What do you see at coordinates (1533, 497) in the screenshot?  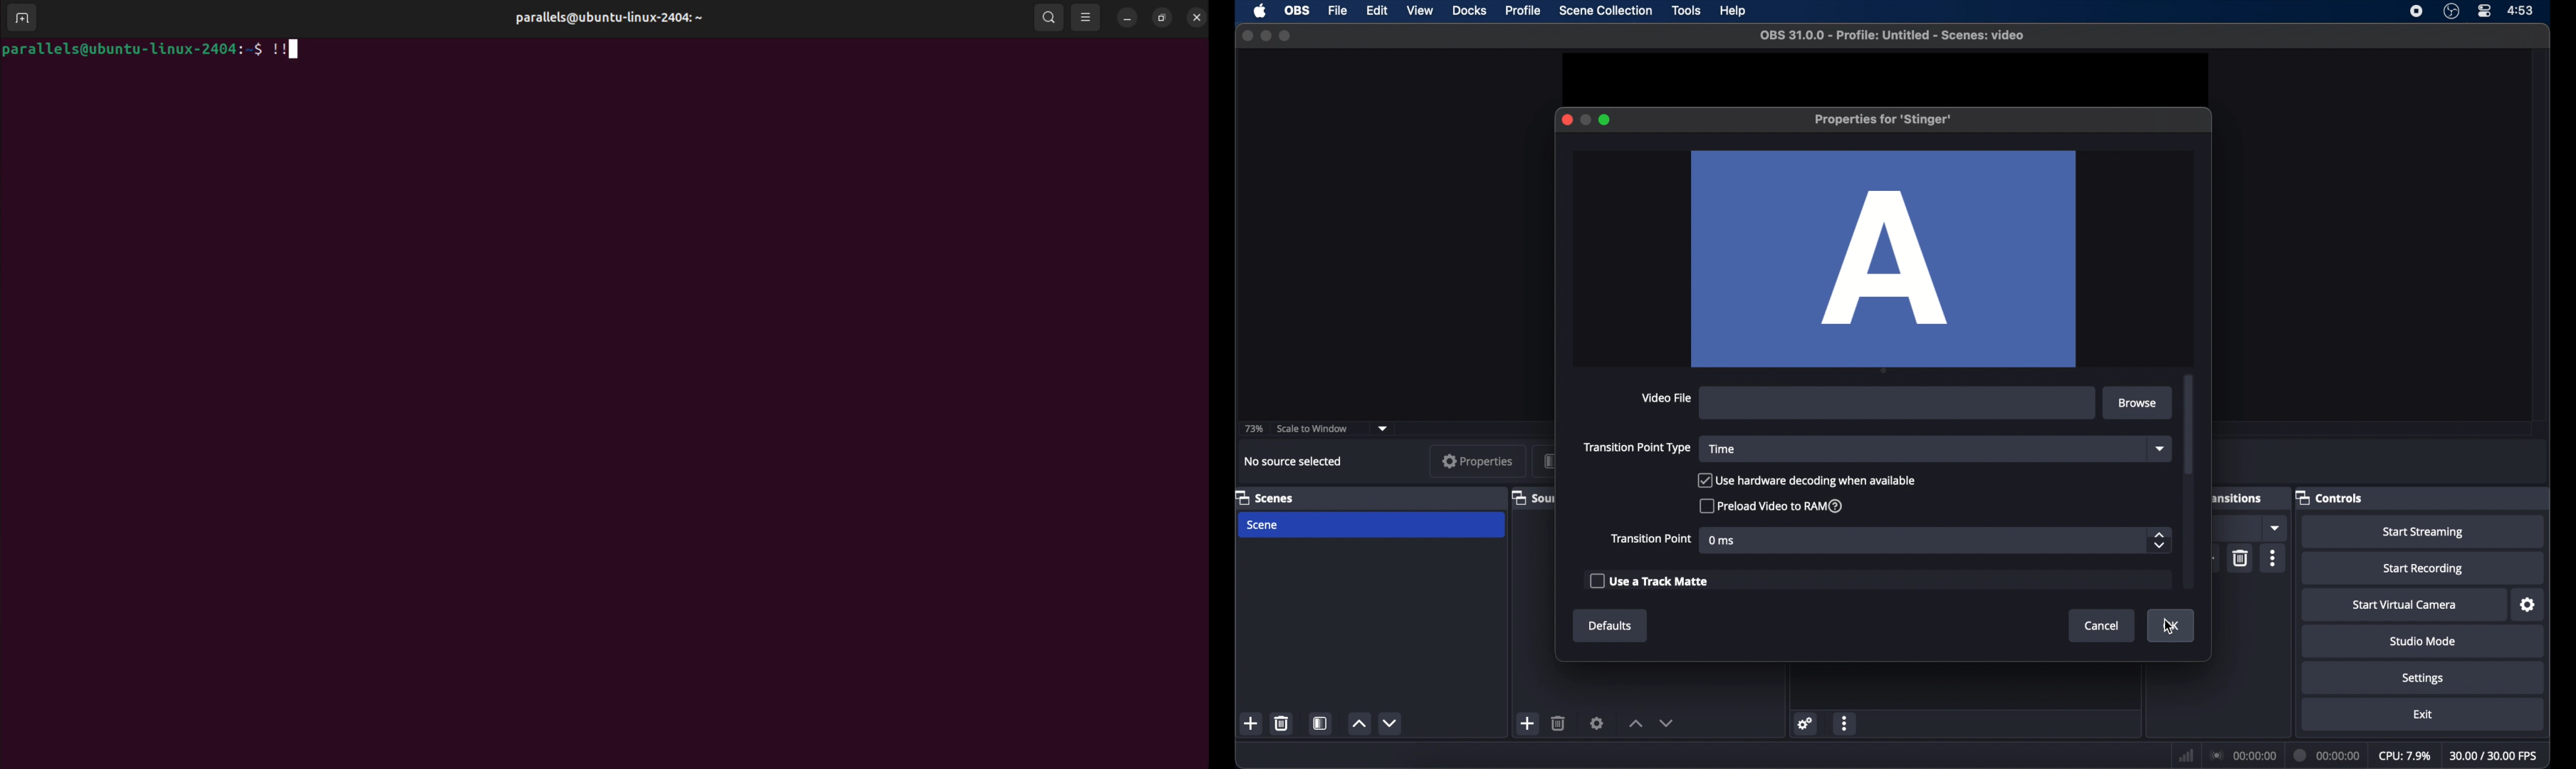 I see `sources` at bounding box center [1533, 497].